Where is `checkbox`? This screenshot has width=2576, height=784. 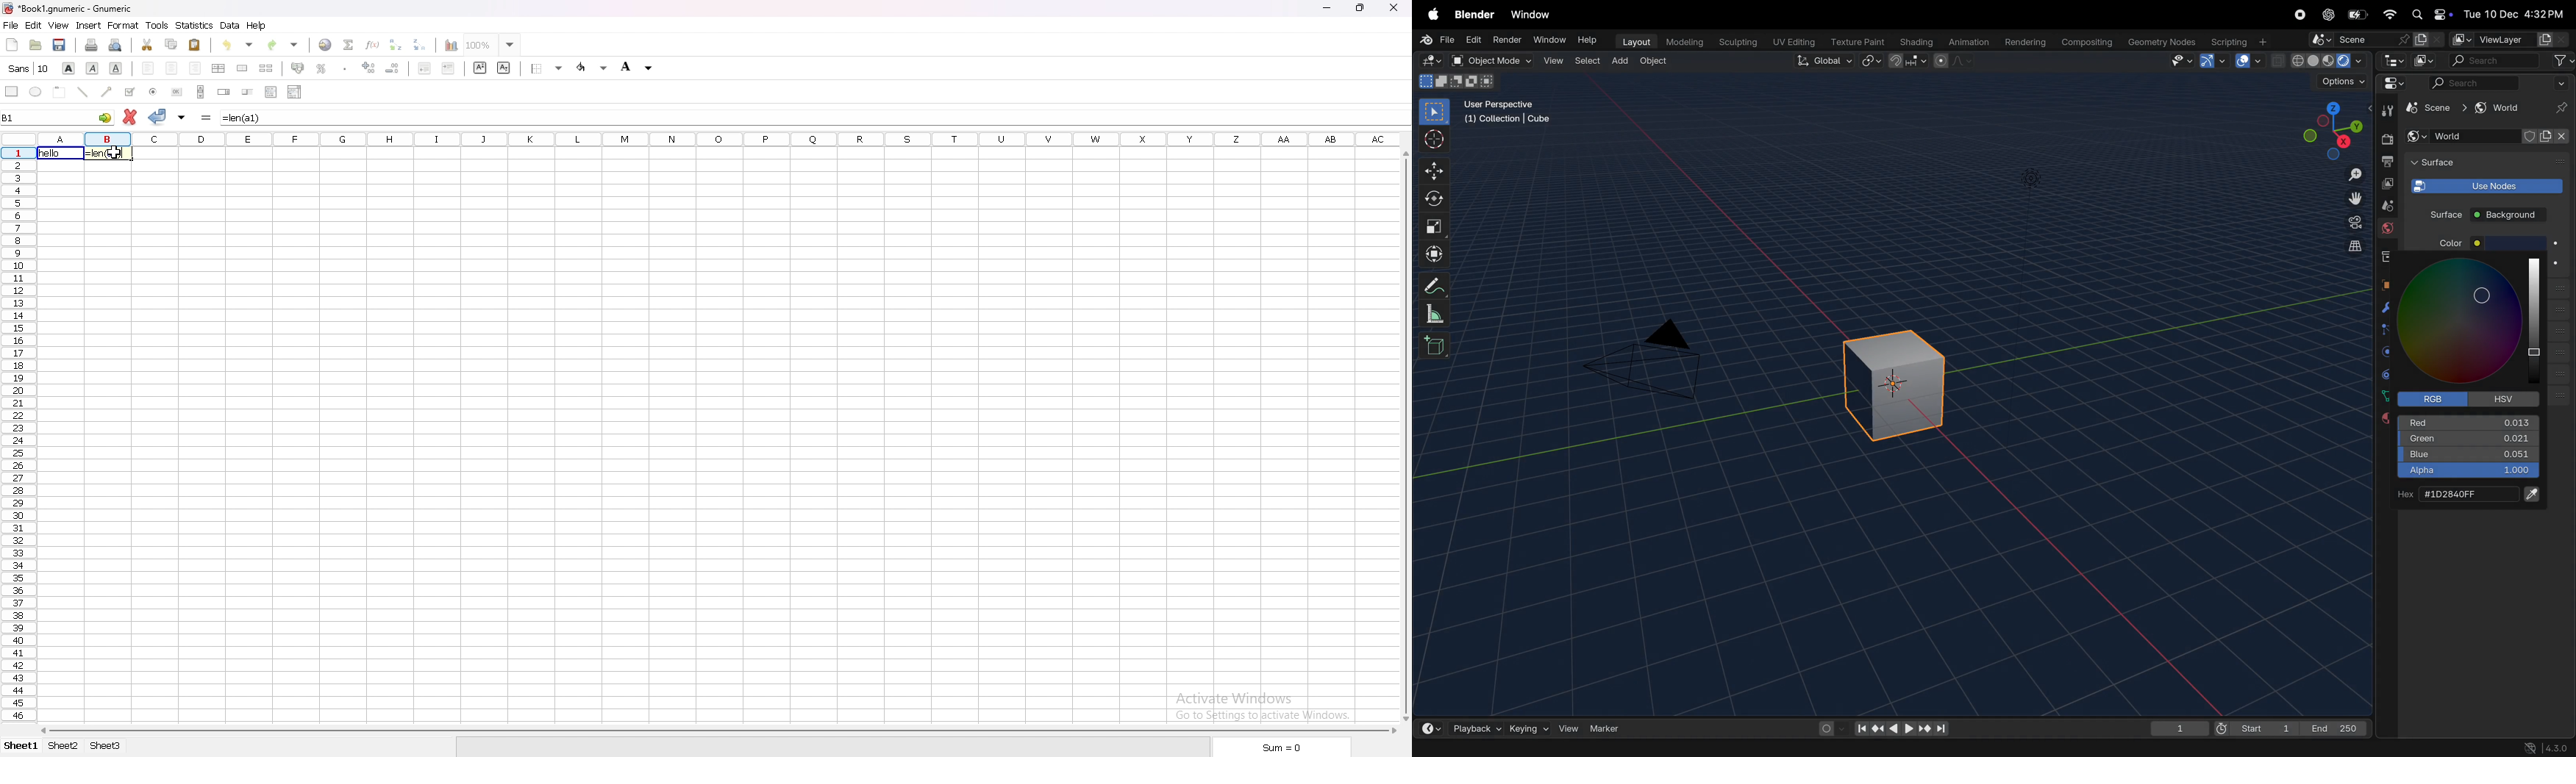 checkbox is located at coordinates (129, 92).